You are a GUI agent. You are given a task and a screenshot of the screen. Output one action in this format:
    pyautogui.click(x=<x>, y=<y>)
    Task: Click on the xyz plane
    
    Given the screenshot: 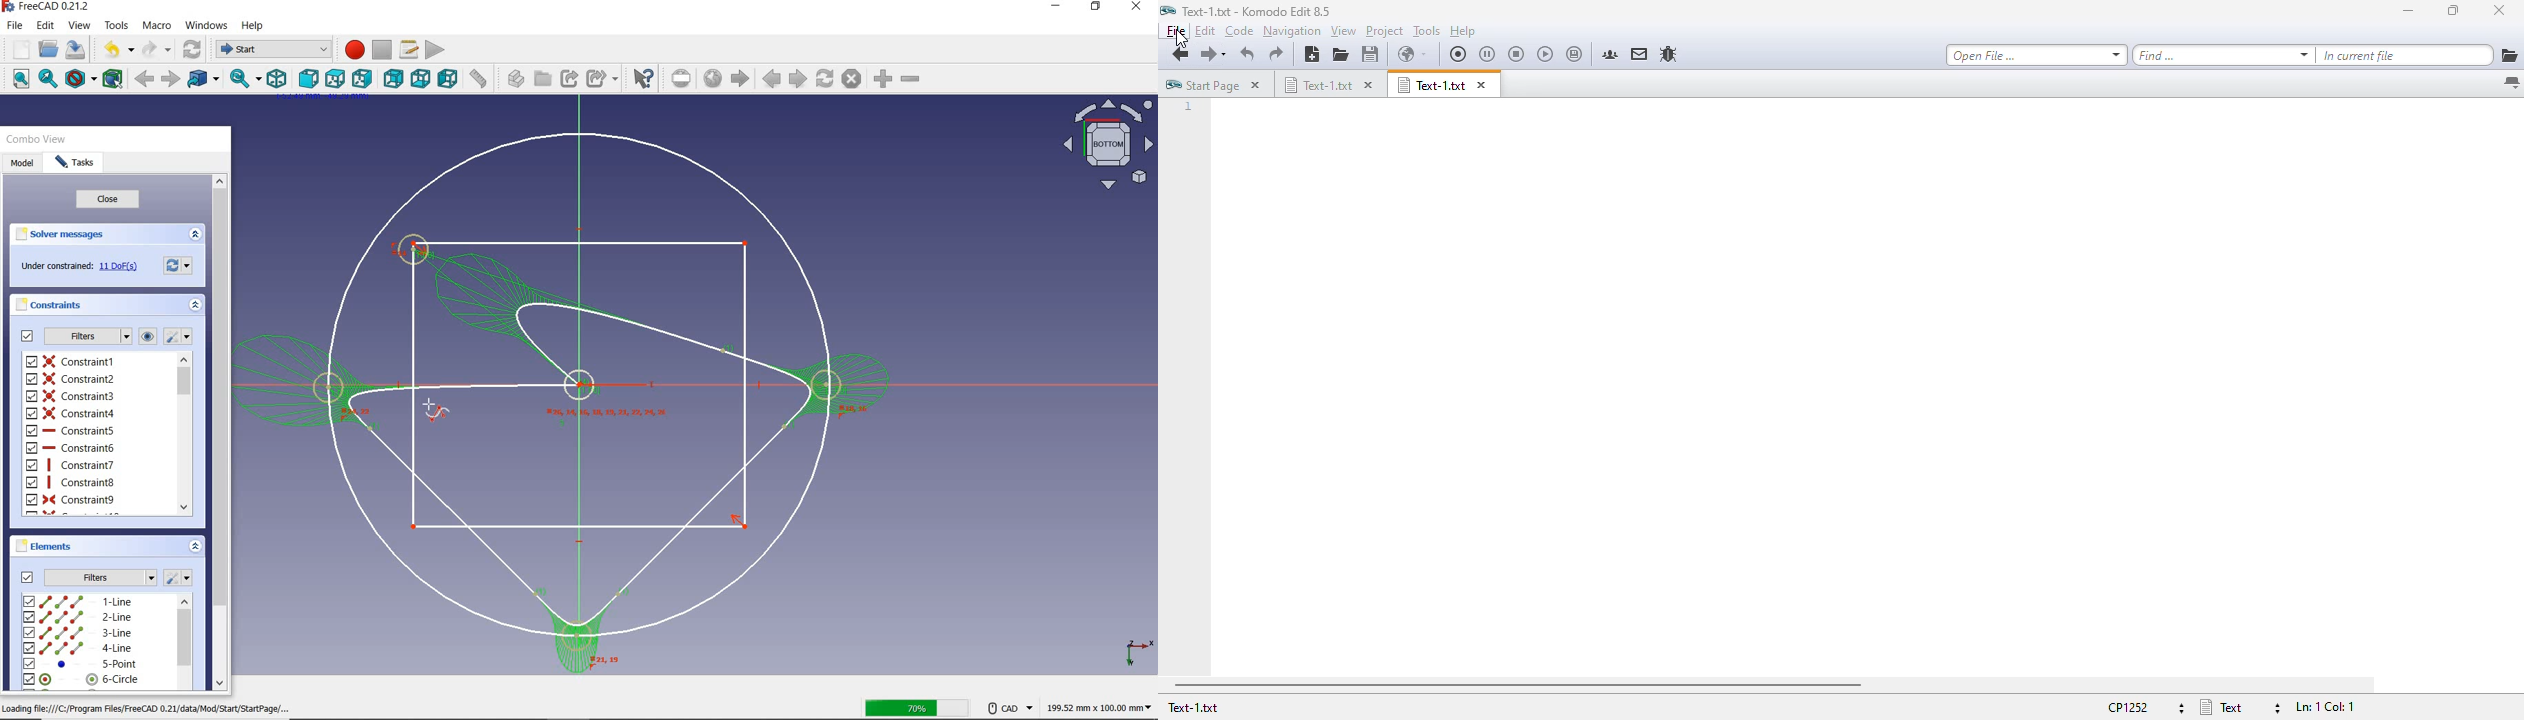 What is the action you would take?
    pyautogui.click(x=1134, y=650)
    